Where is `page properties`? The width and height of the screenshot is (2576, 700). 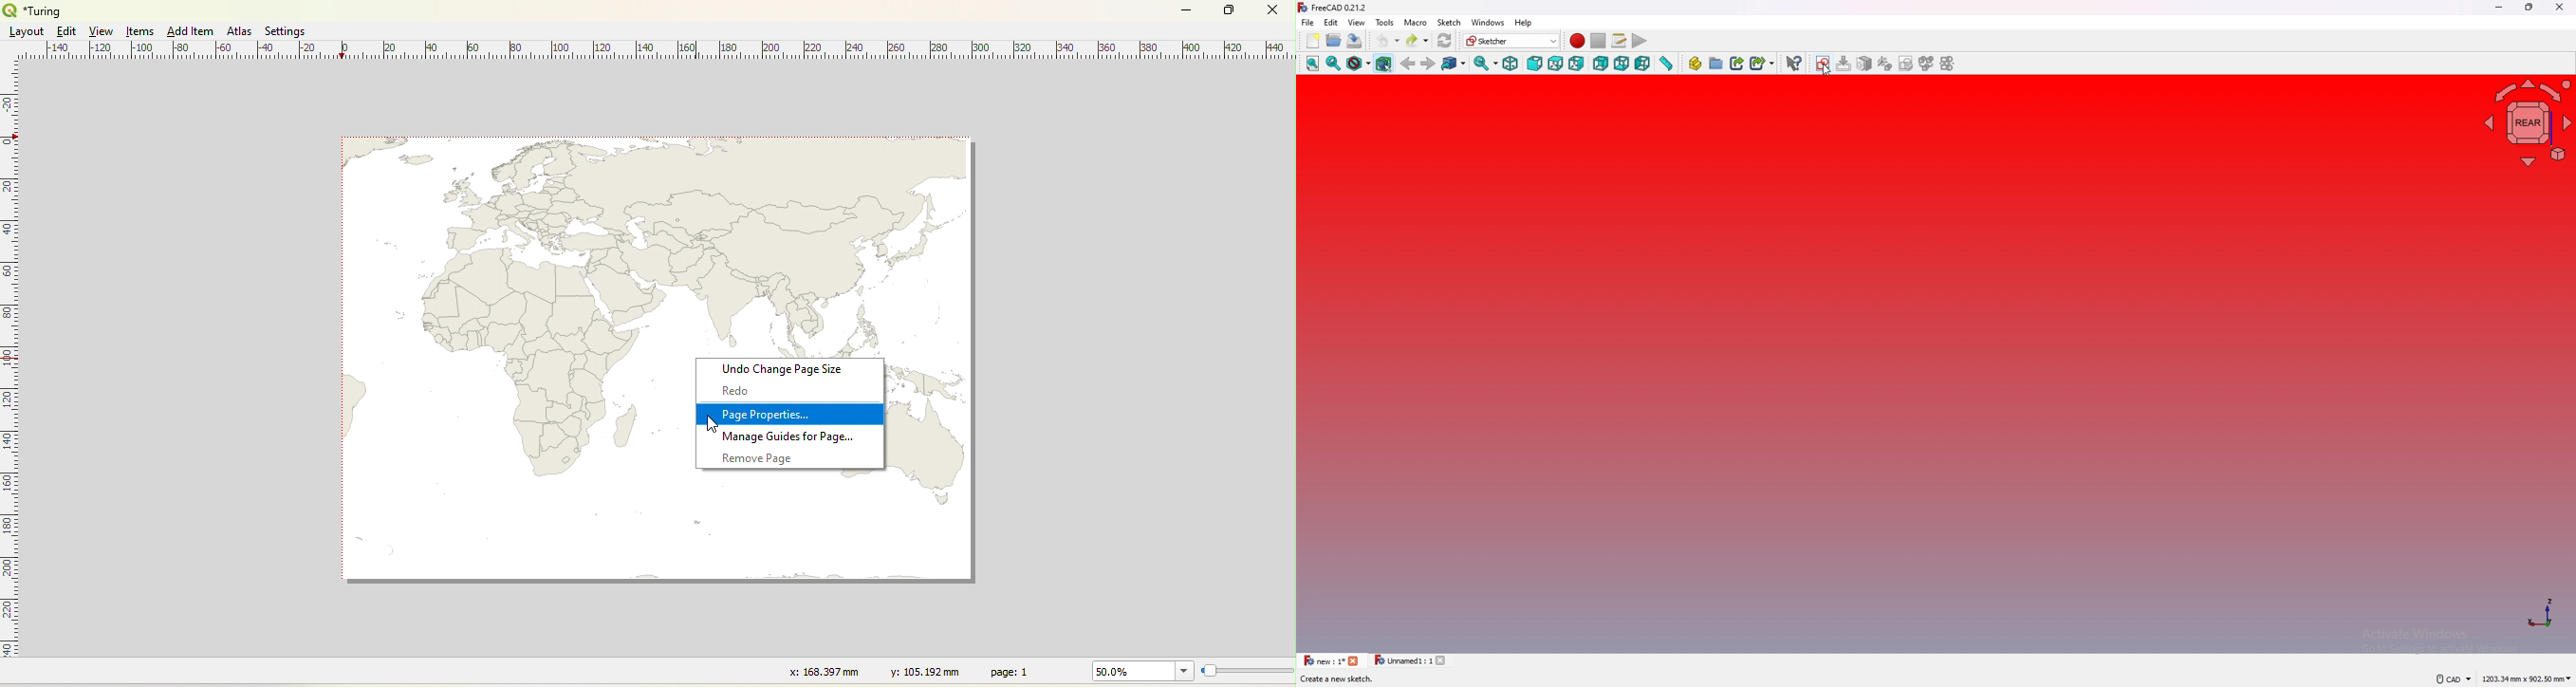
page properties is located at coordinates (767, 416).